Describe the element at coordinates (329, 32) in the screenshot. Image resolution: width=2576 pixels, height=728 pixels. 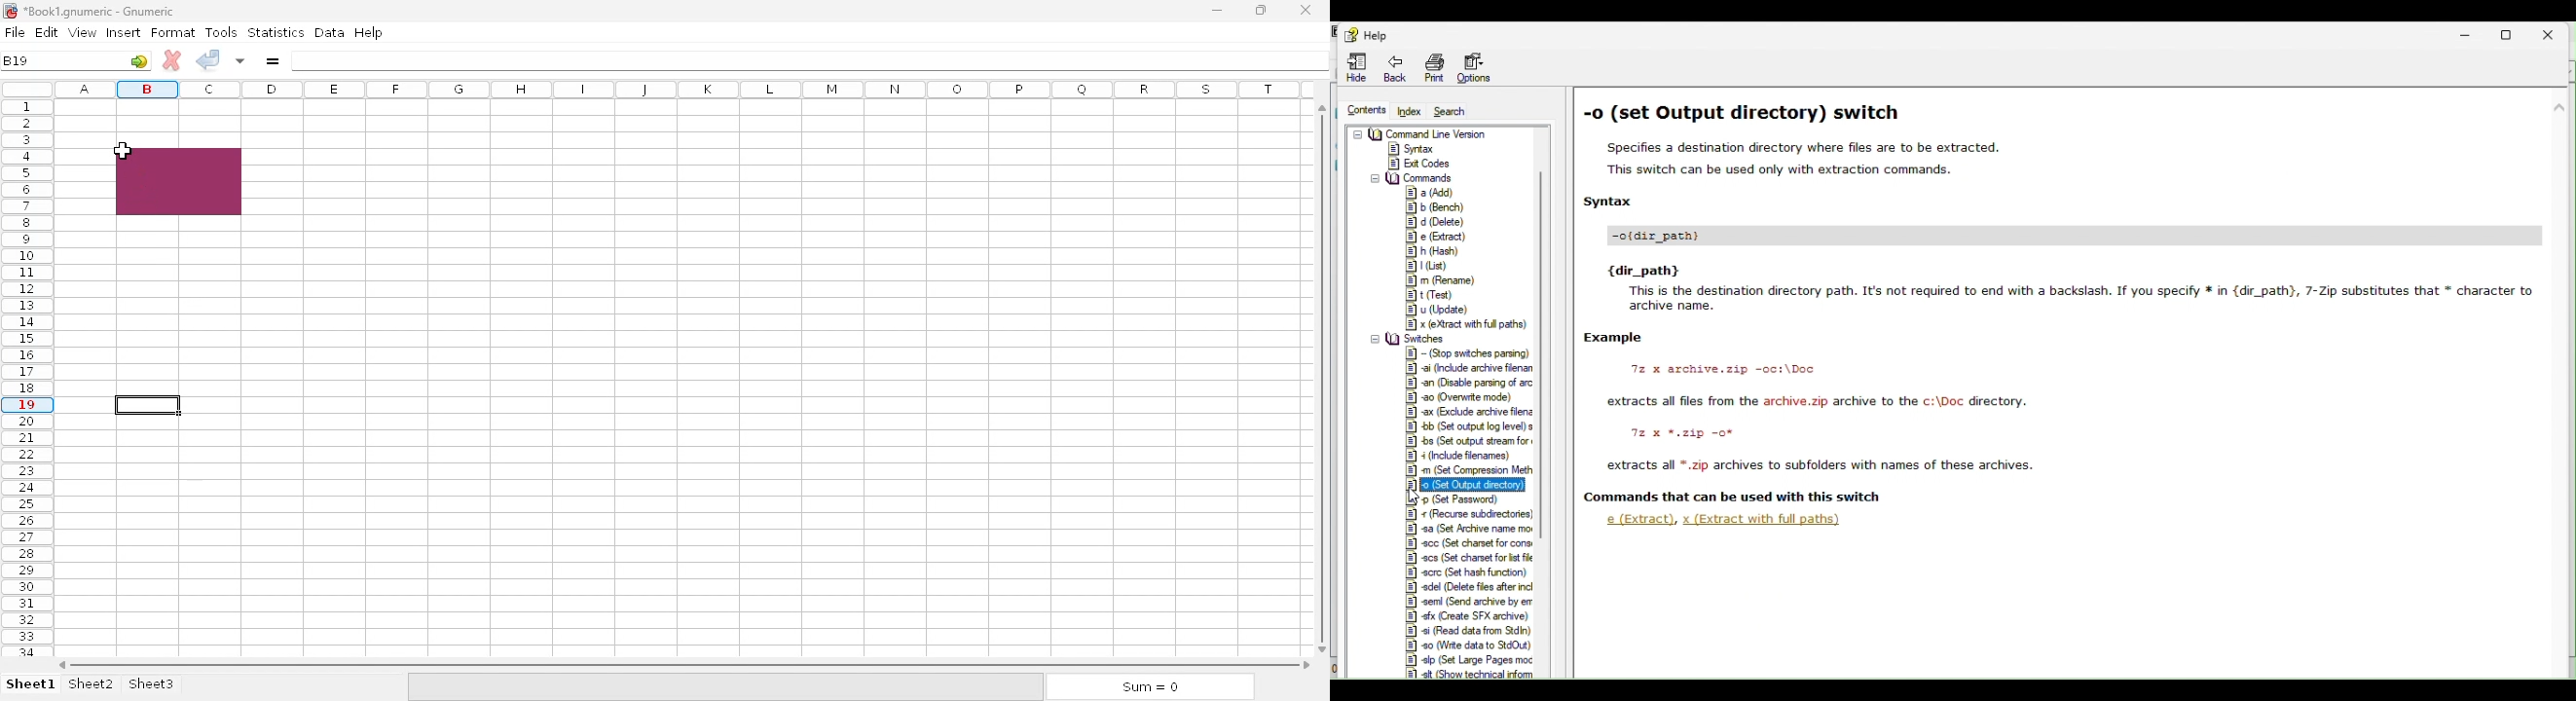
I see `data` at that location.